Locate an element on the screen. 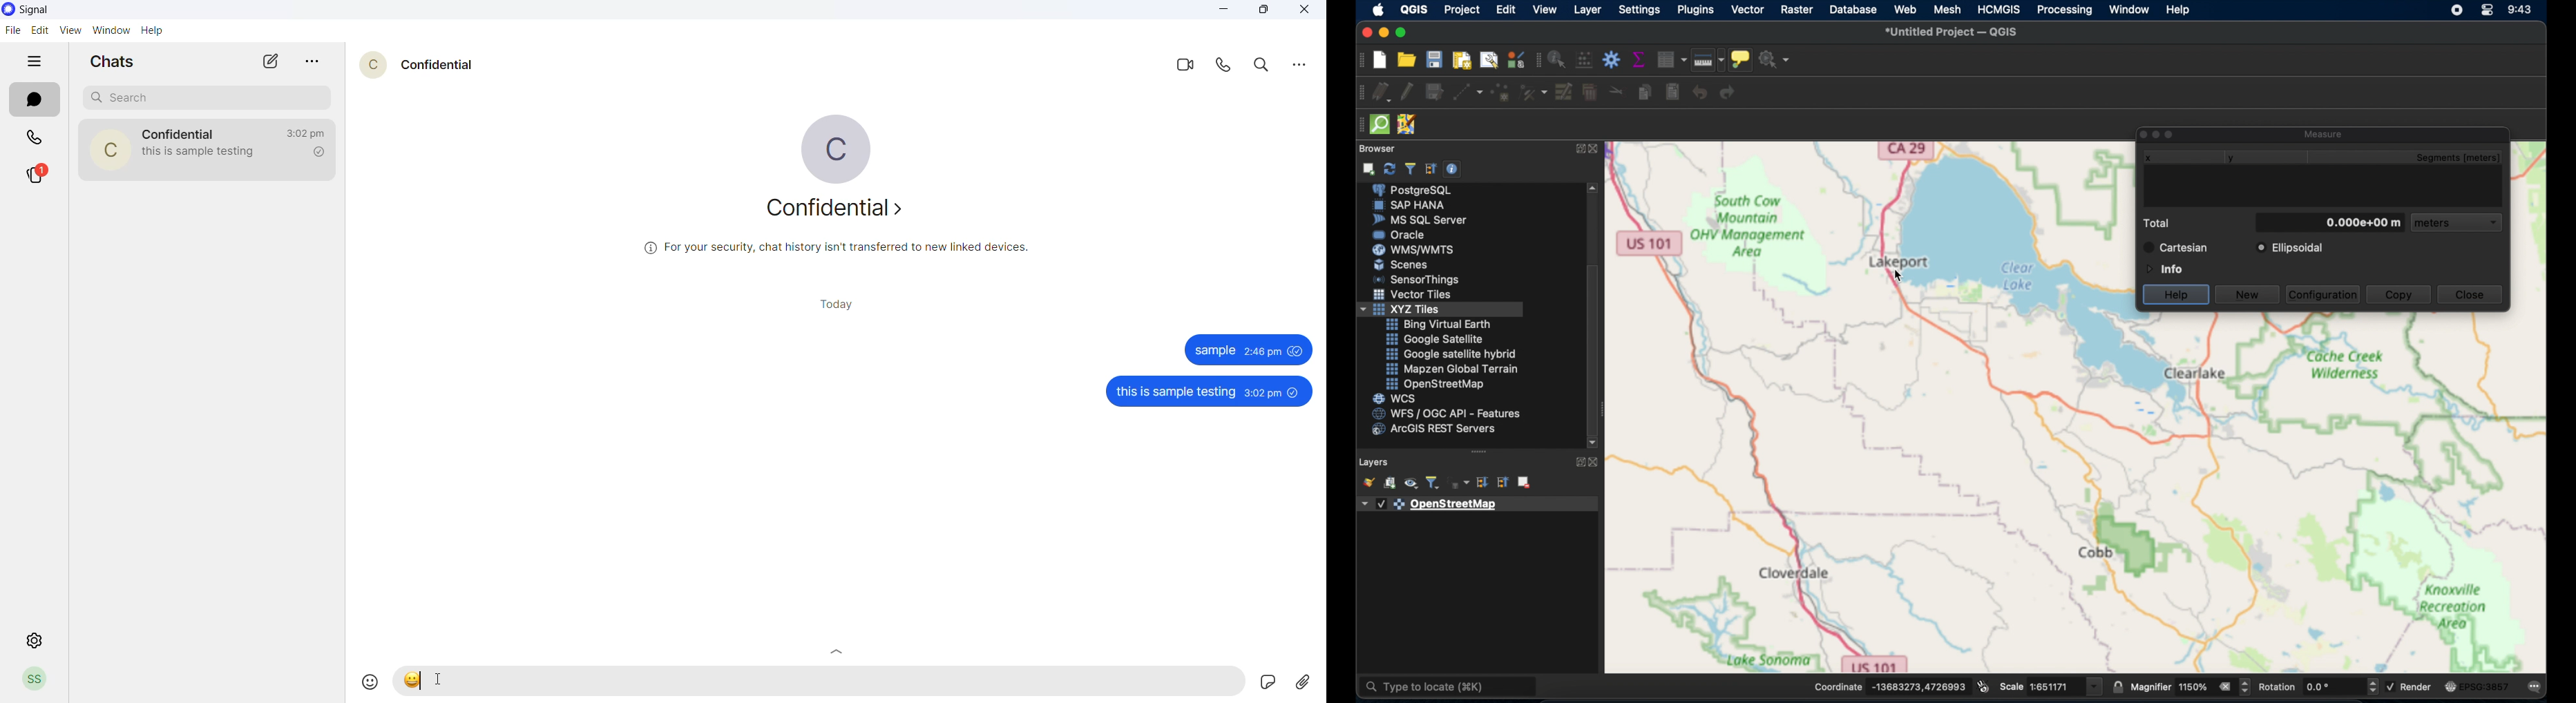 The height and width of the screenshot is (728, 2576). openstreetmap layer is located at coordinates (1431, 505).